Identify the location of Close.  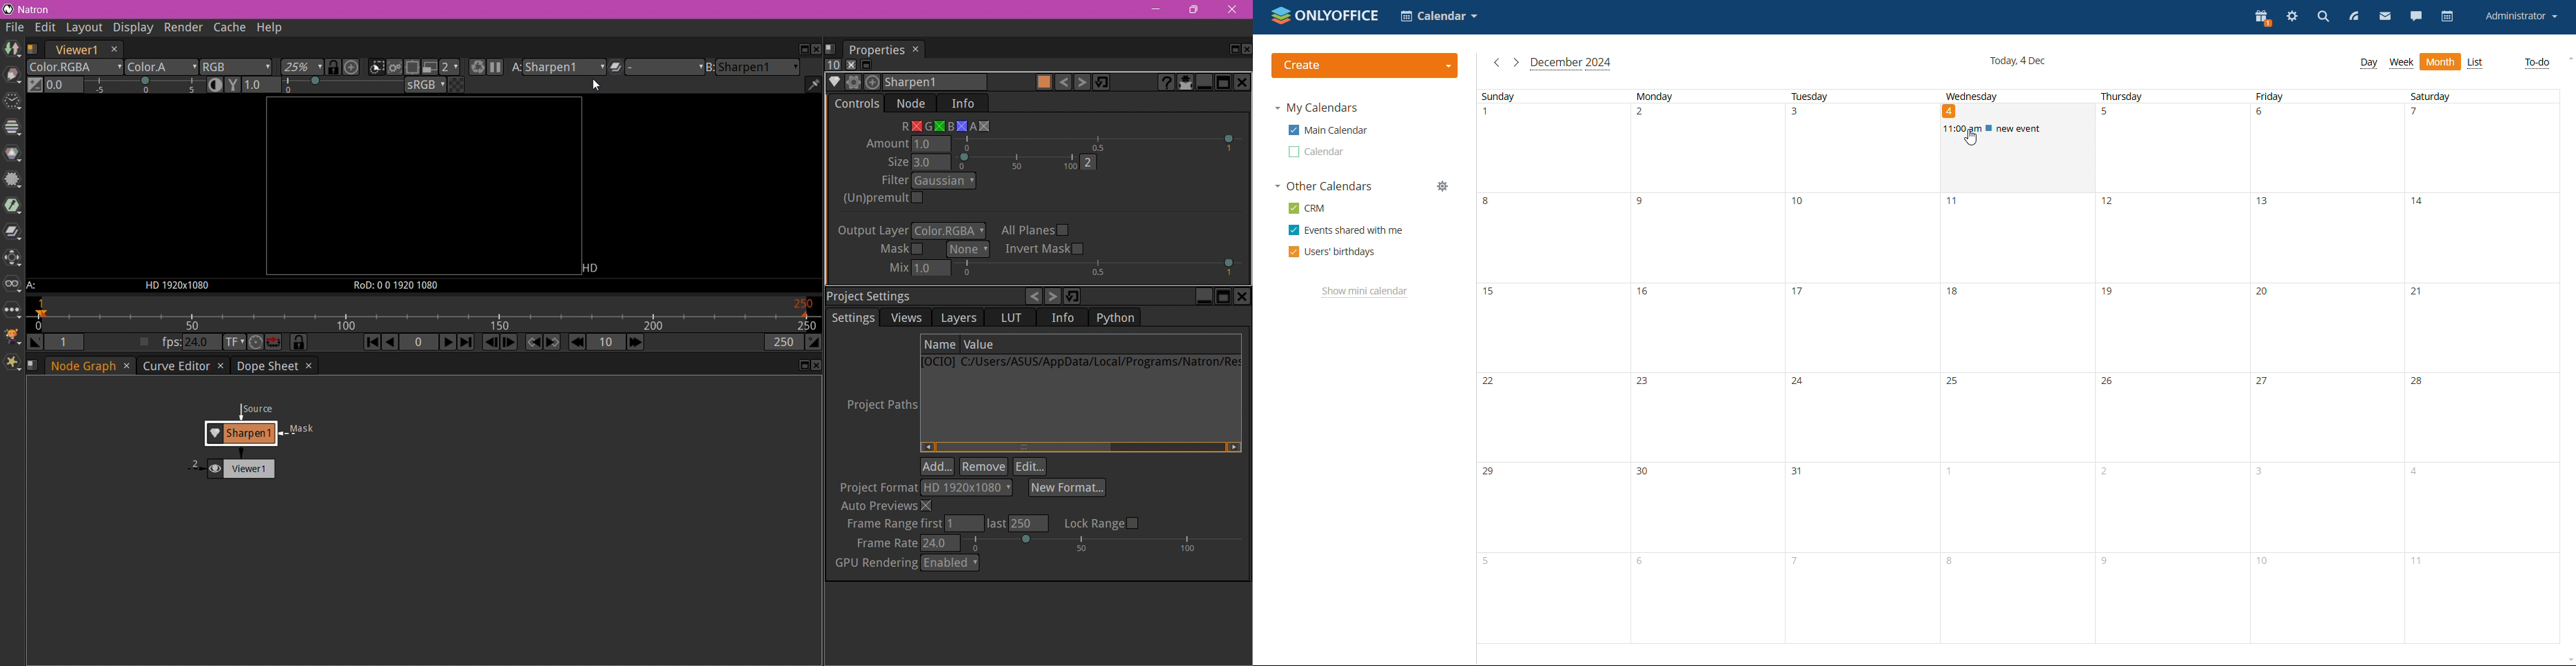
(1247, 50).